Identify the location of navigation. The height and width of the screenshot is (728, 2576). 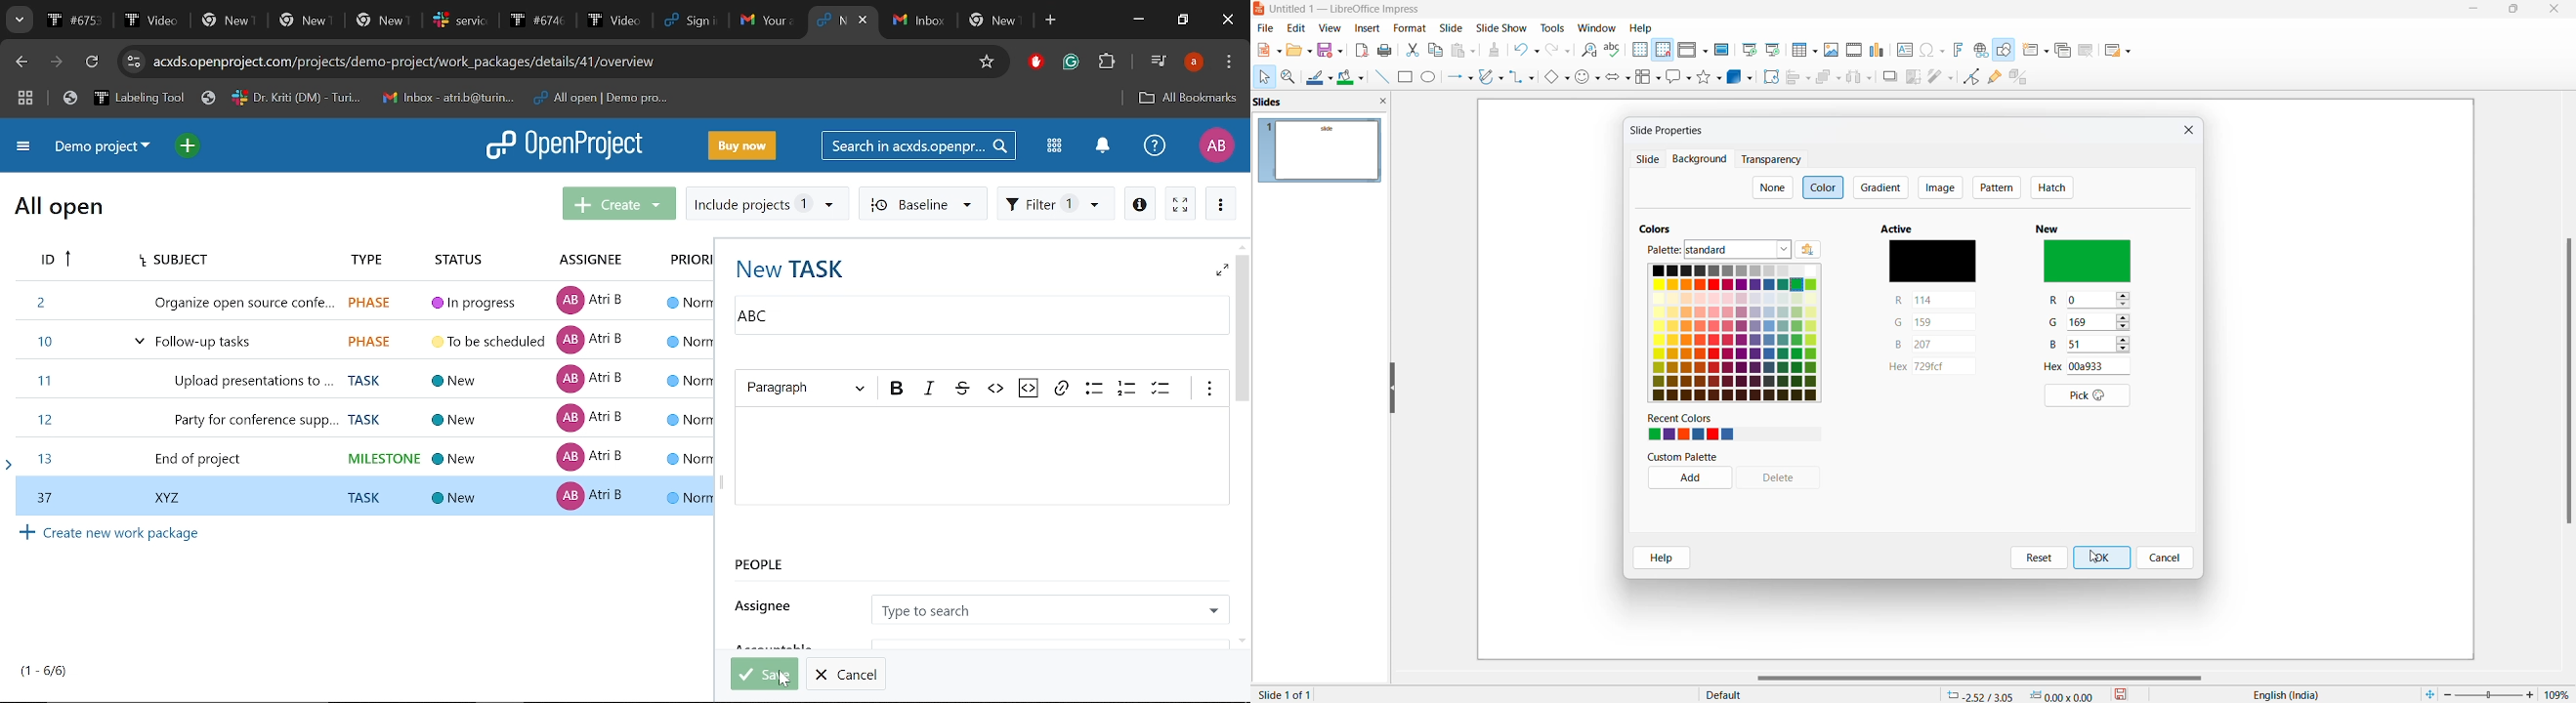
(1940, 187).